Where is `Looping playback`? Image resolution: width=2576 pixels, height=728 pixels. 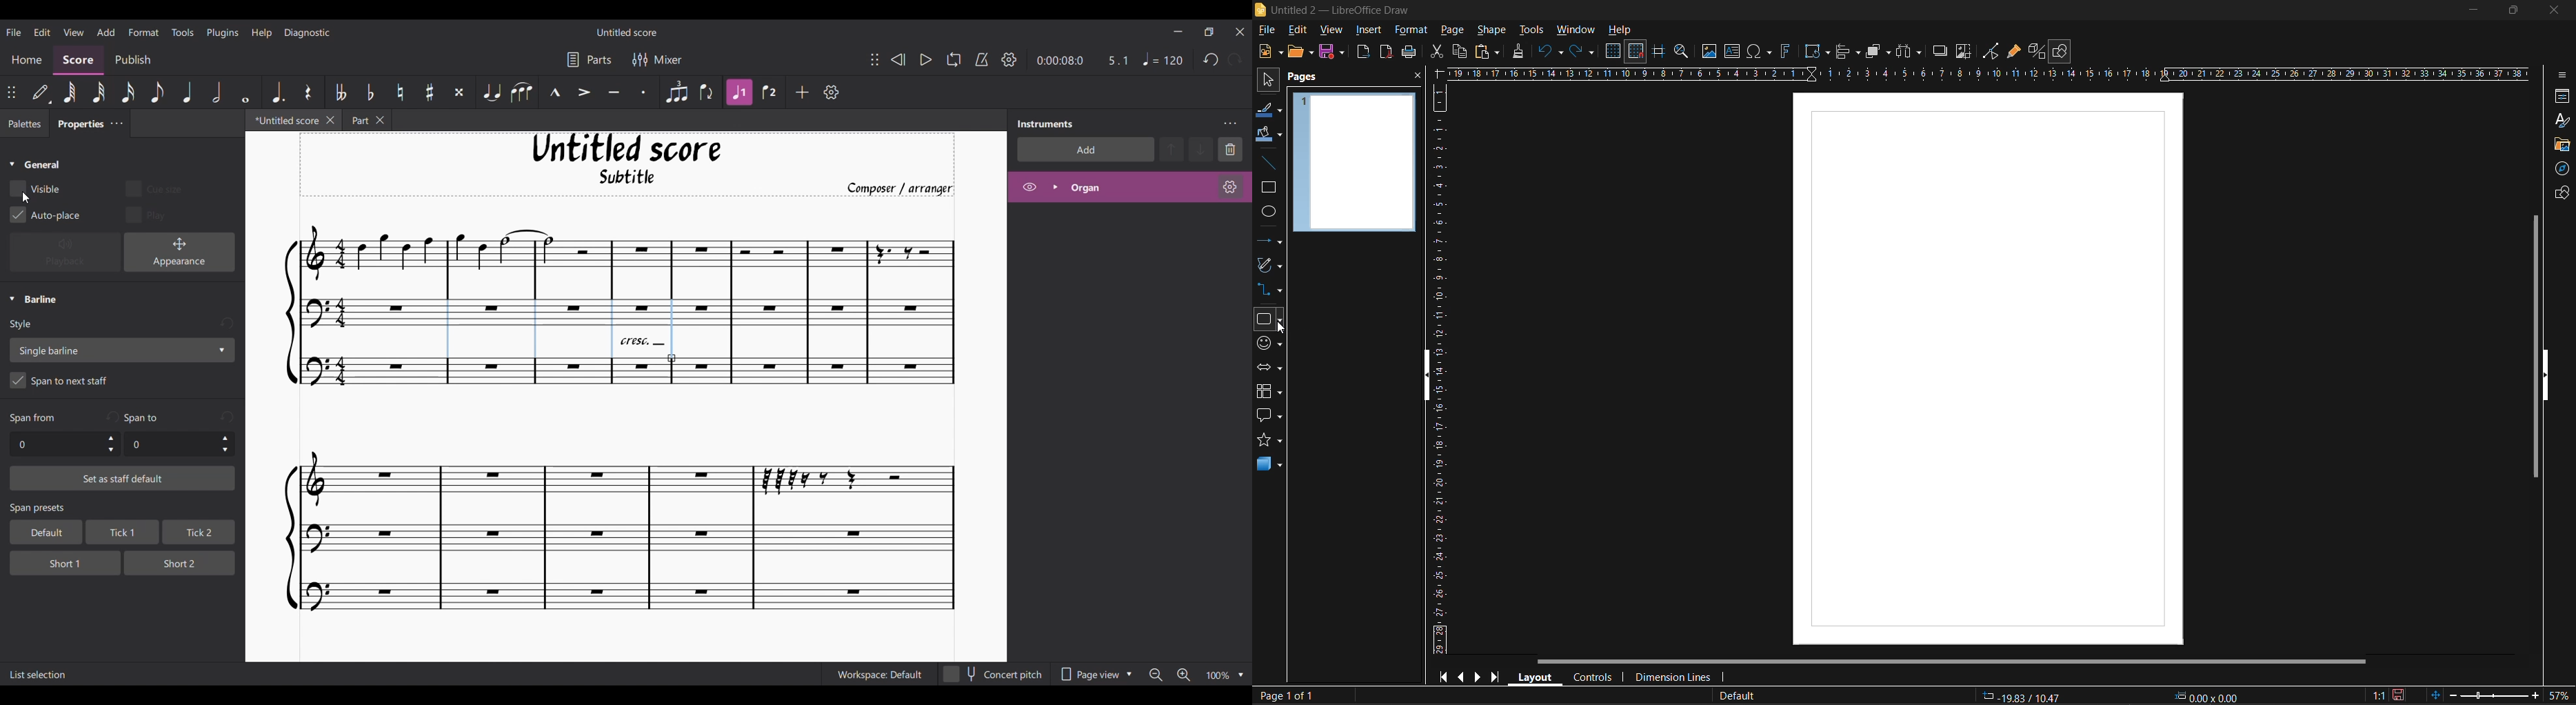
Looping playback is located at coordinates (953, 59).